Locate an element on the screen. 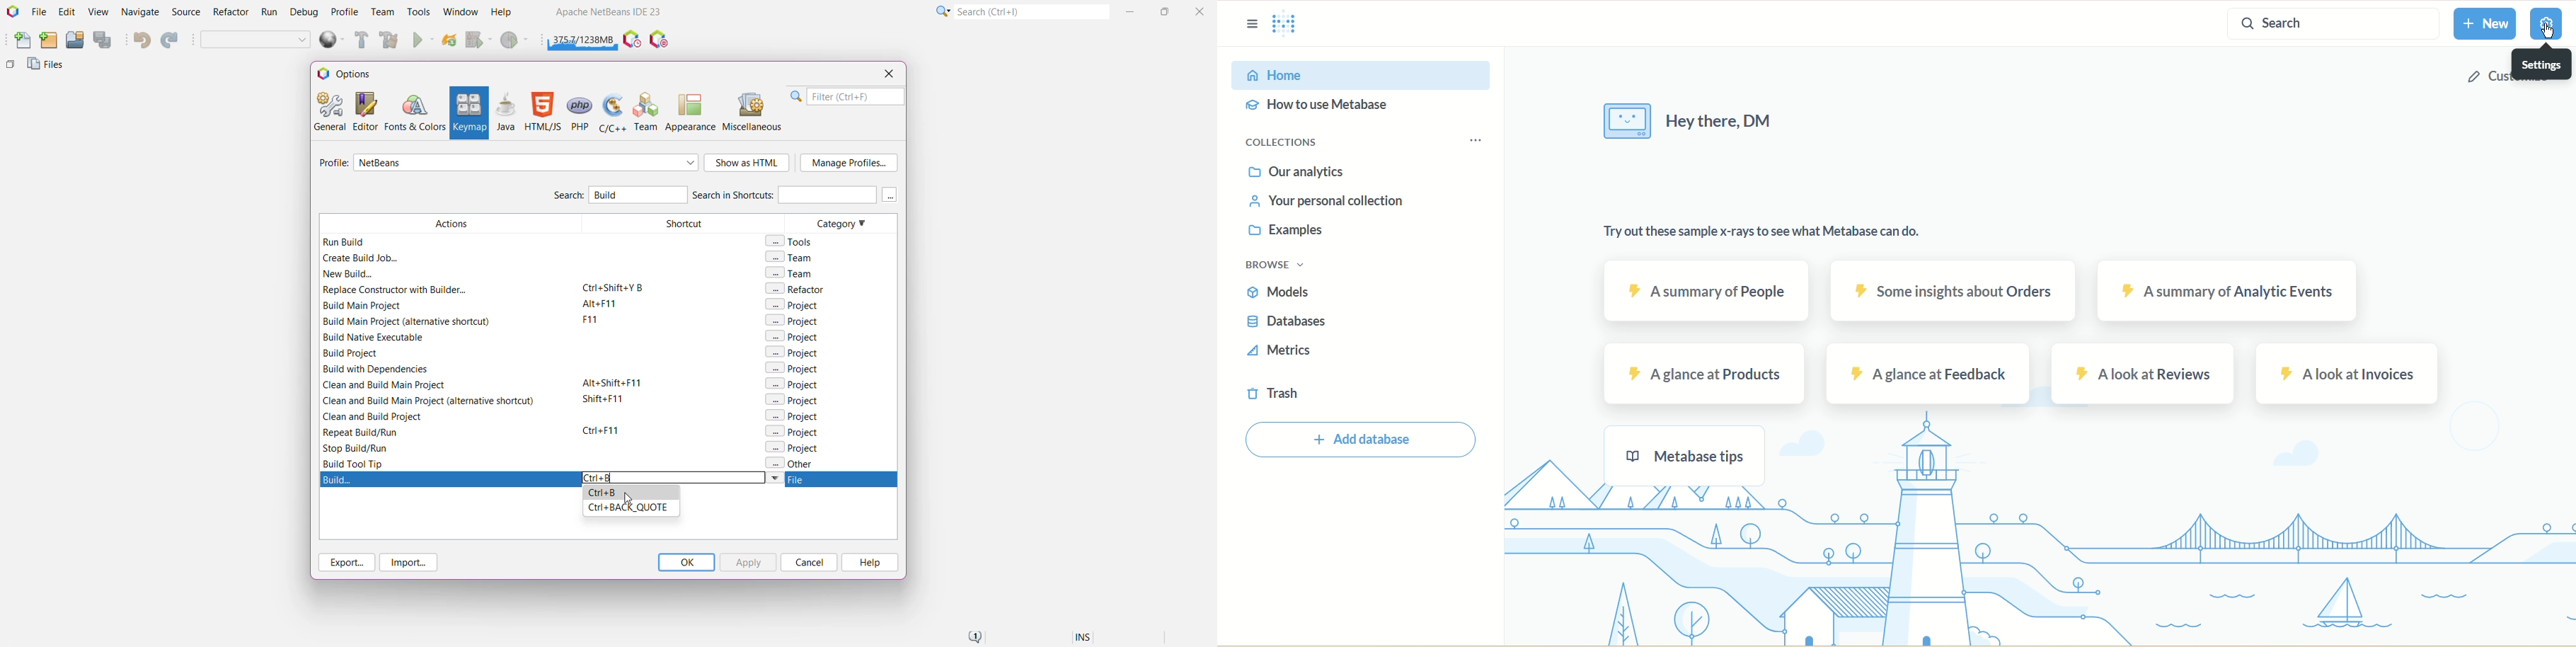  Search is located at coordinates (2331, 26).